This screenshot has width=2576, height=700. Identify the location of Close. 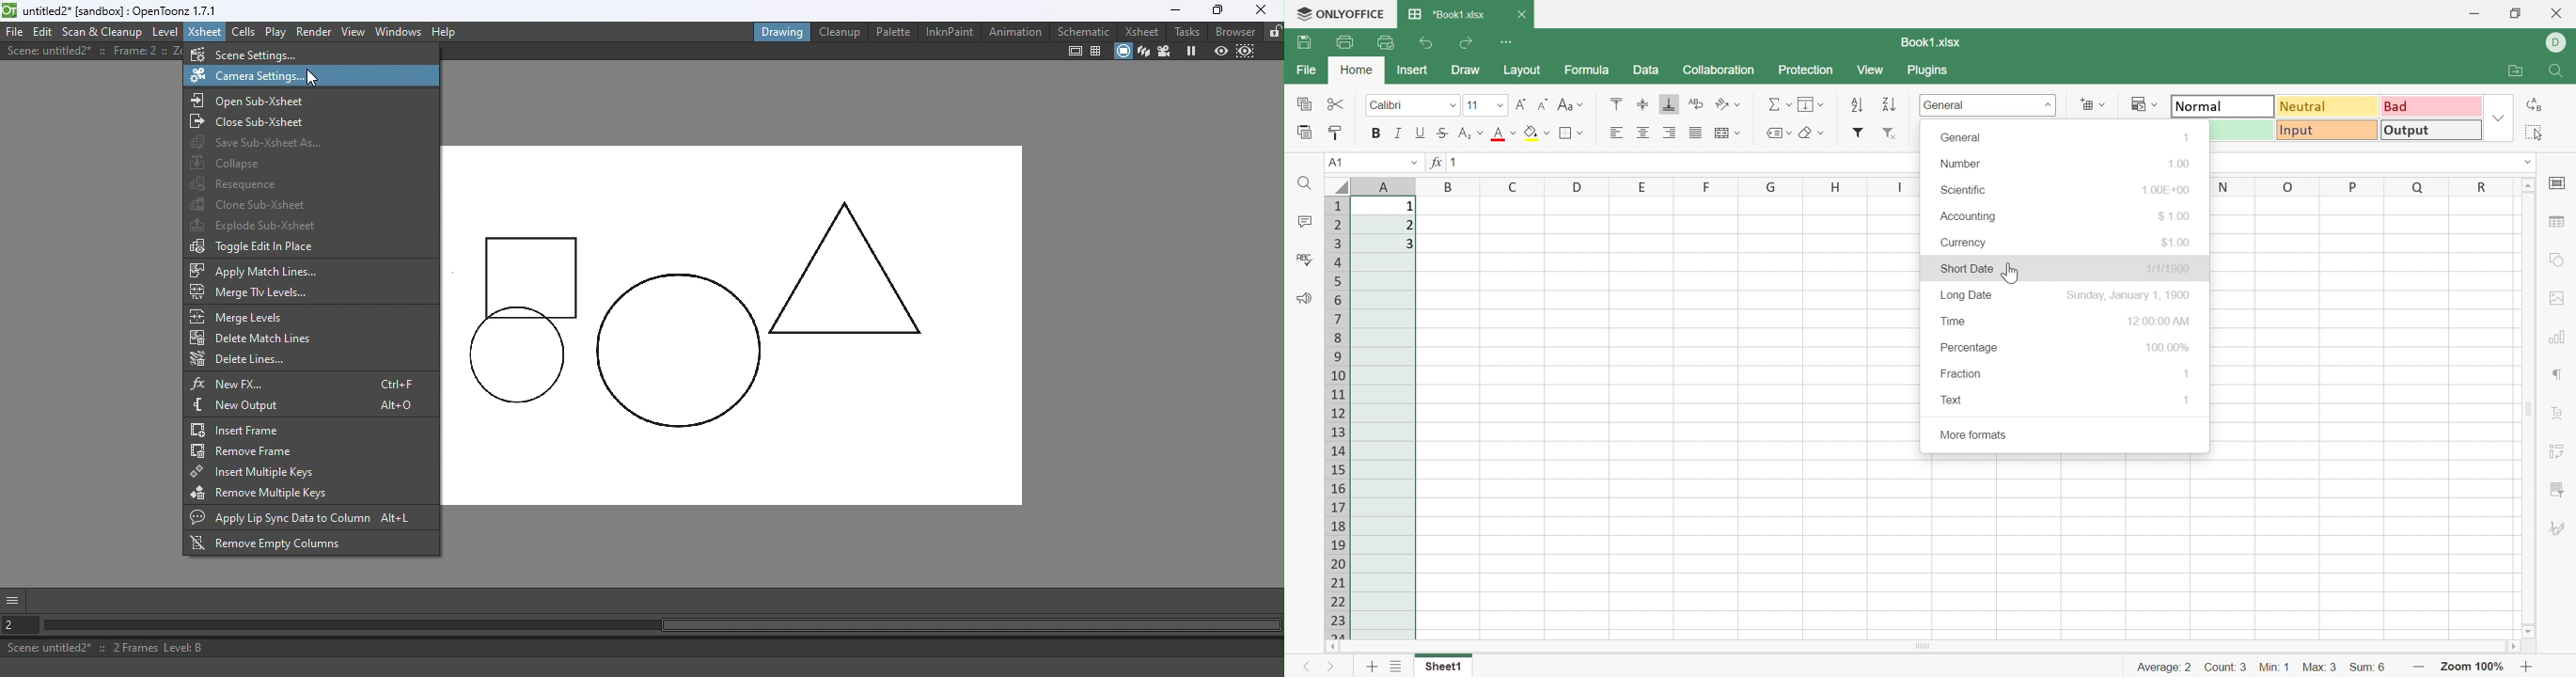
(1261, 10).